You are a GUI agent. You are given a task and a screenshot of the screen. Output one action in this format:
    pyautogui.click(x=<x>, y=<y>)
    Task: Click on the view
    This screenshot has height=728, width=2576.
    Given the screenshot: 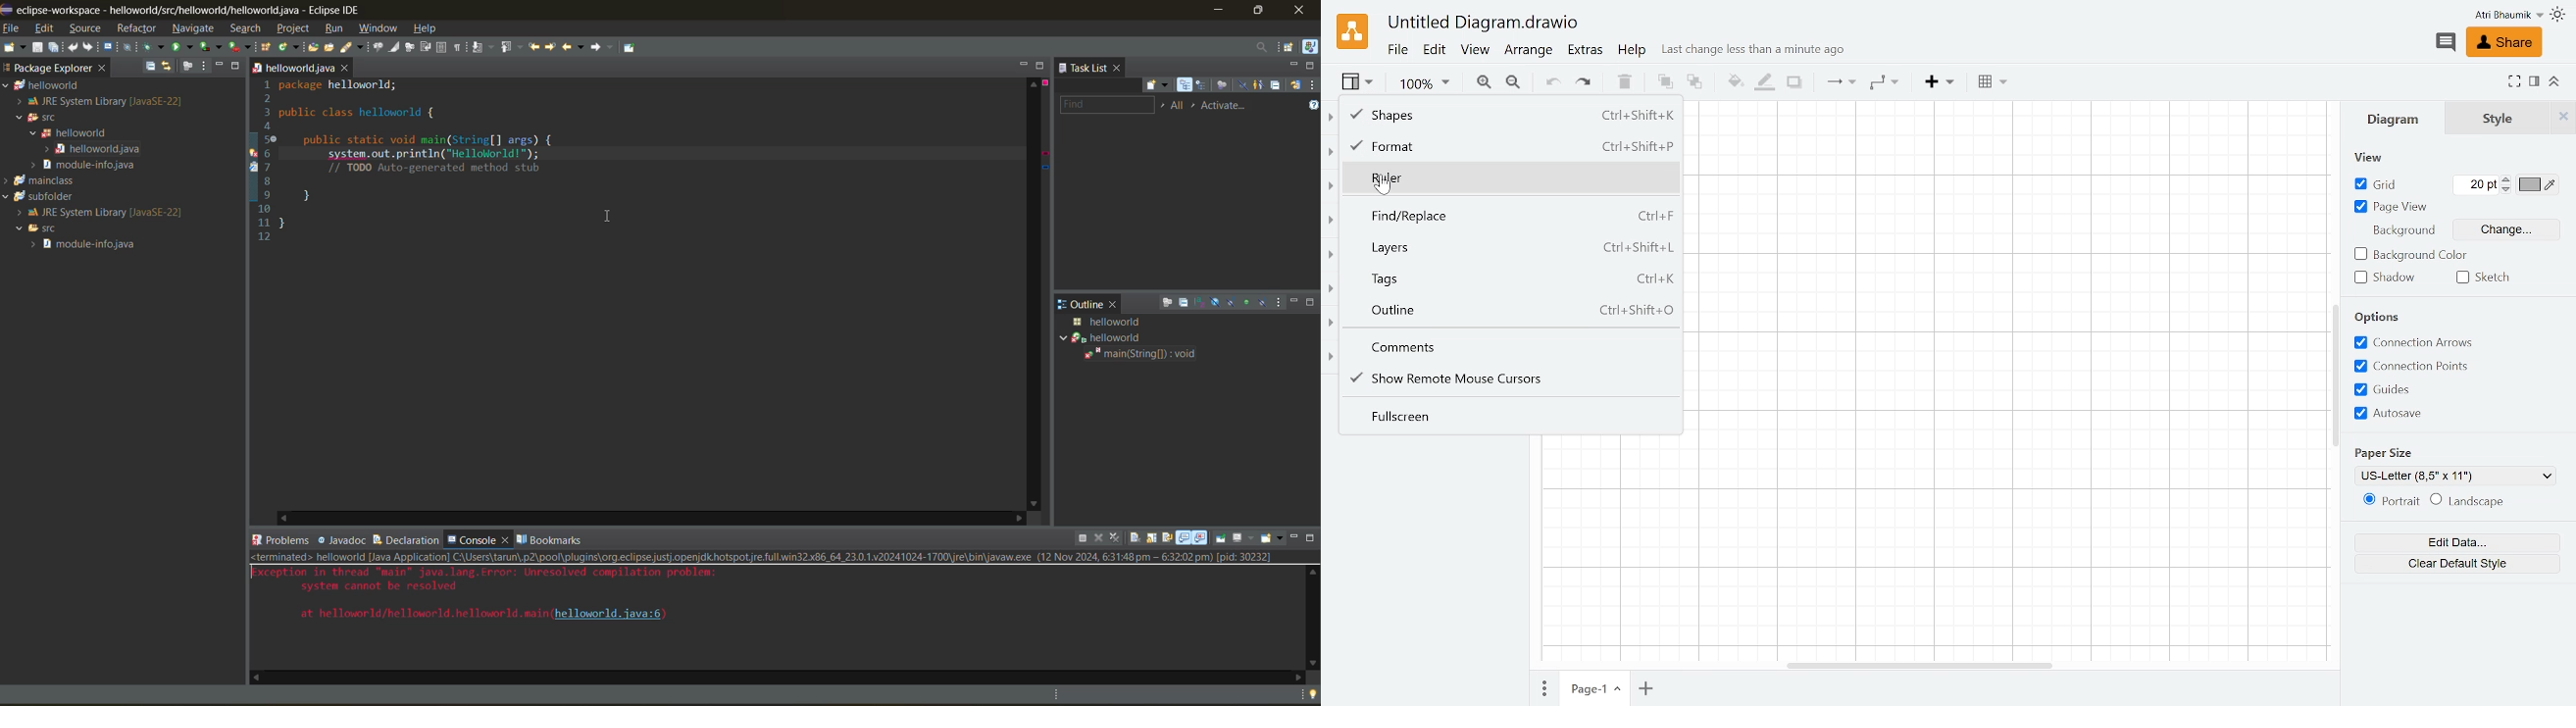 What is the action you would take?
    pyautogui.click(x=2366, y=158)
    